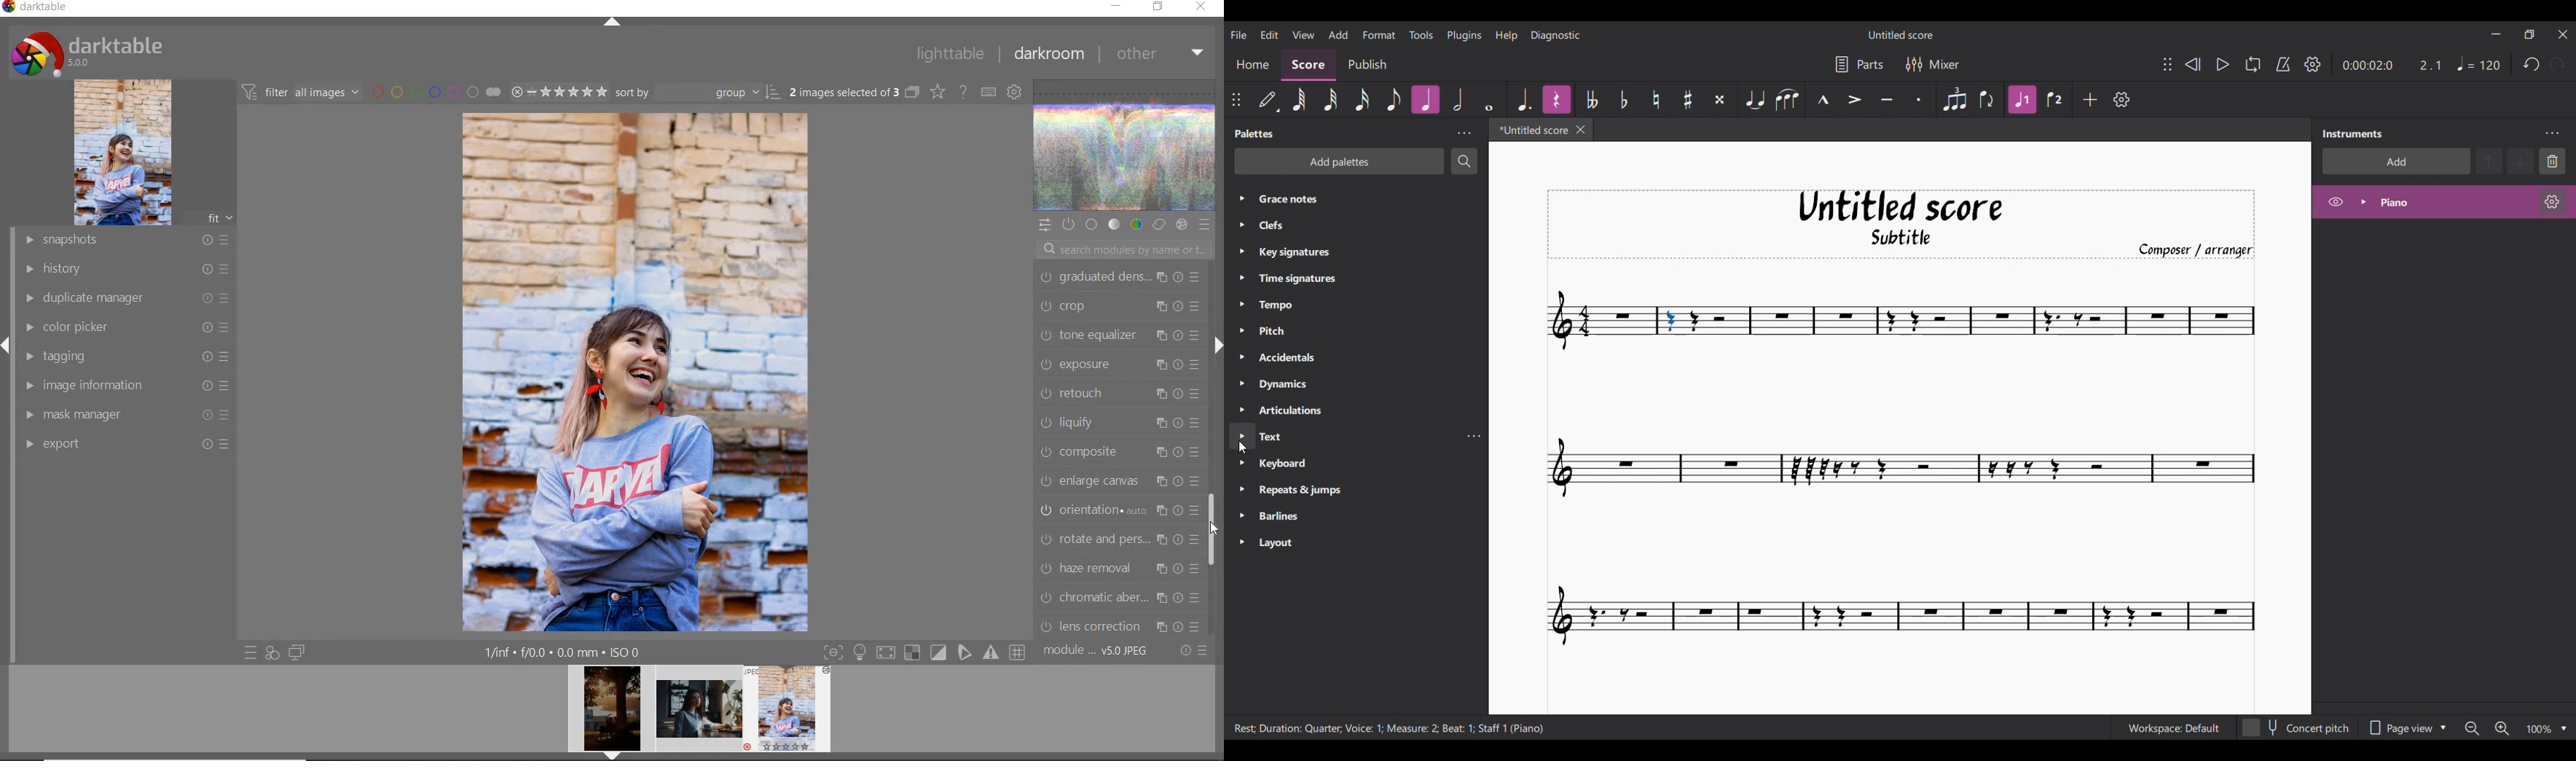  What do you see at coordinates (1580, 130) in the screenshot?
I see `Close tab` at bounding box center [1580, 130].